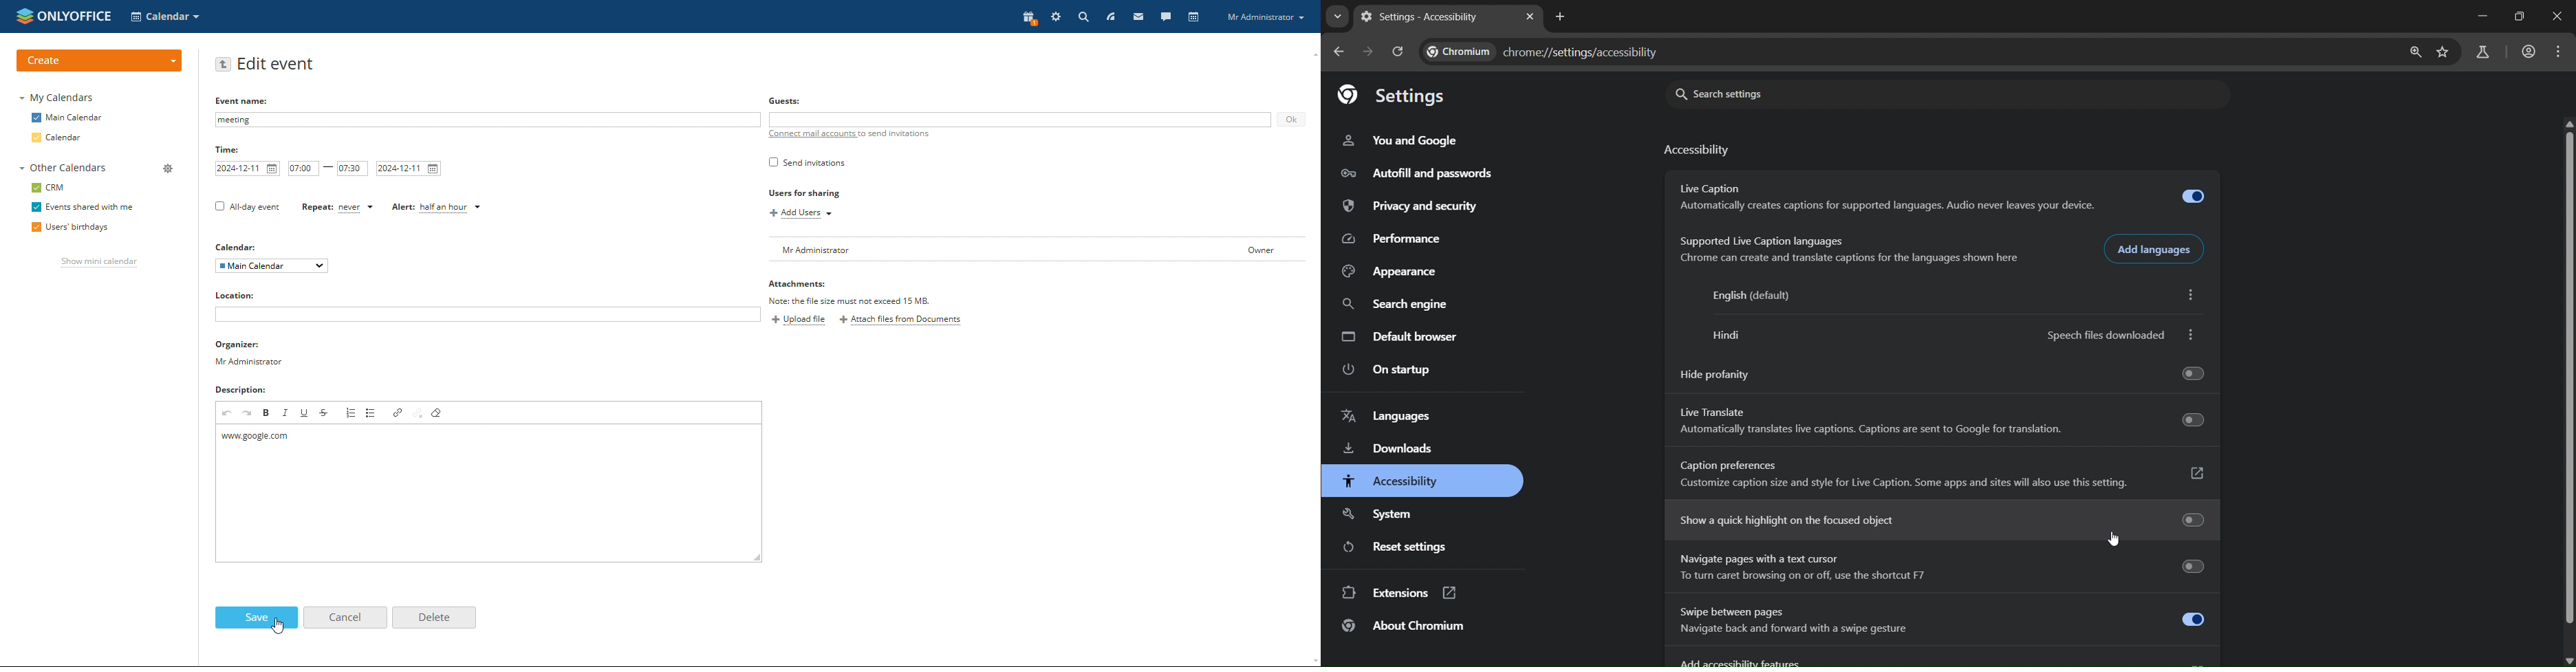  I want to click on go back one page, so click(1341, 50).